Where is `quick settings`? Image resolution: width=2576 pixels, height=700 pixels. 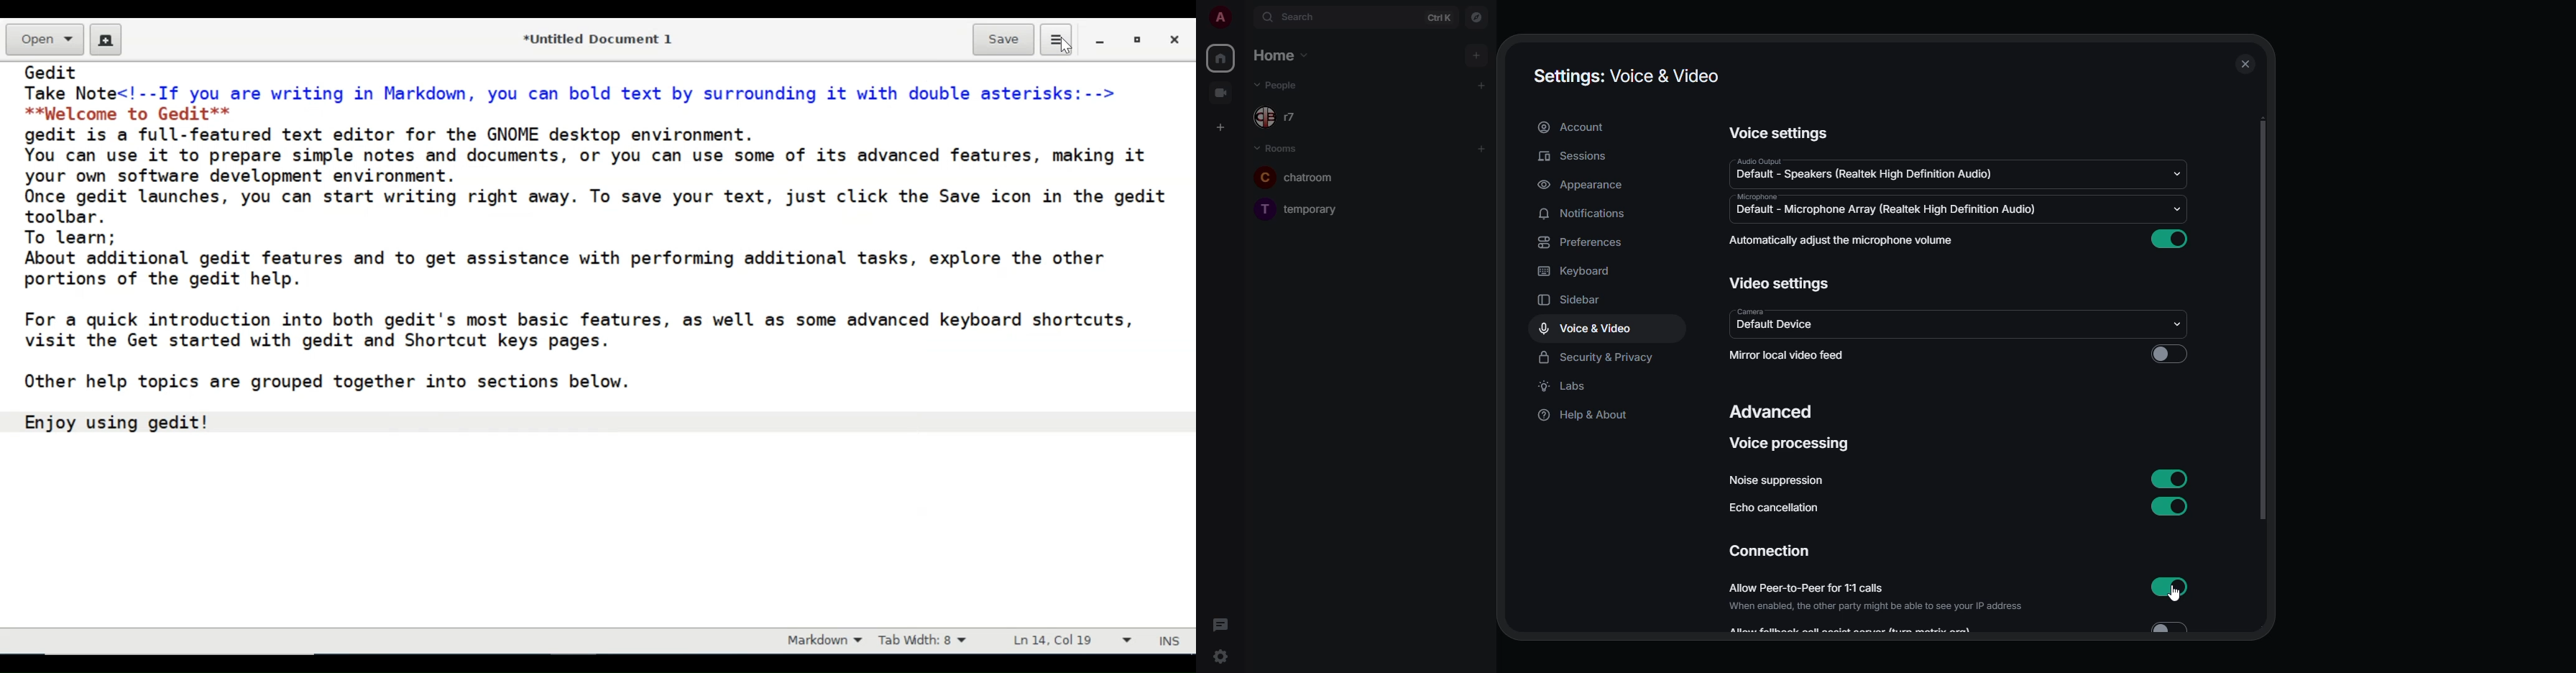
quick settings is located at coordinates (1224, 658).